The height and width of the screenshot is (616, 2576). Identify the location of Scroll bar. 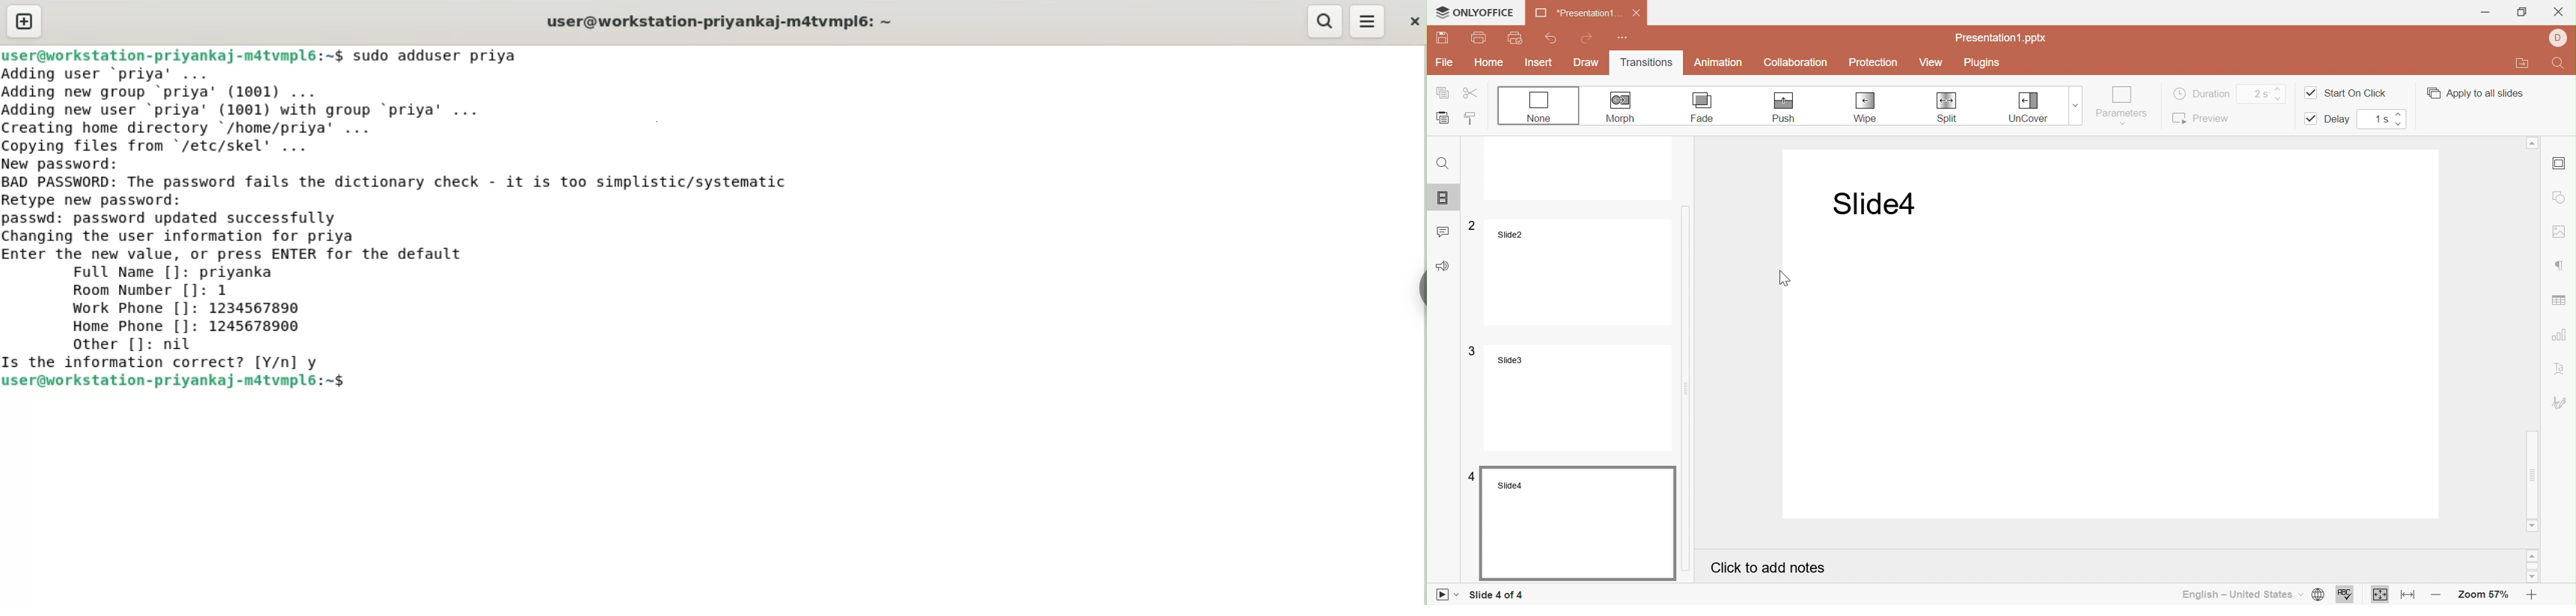
(2534, 331).